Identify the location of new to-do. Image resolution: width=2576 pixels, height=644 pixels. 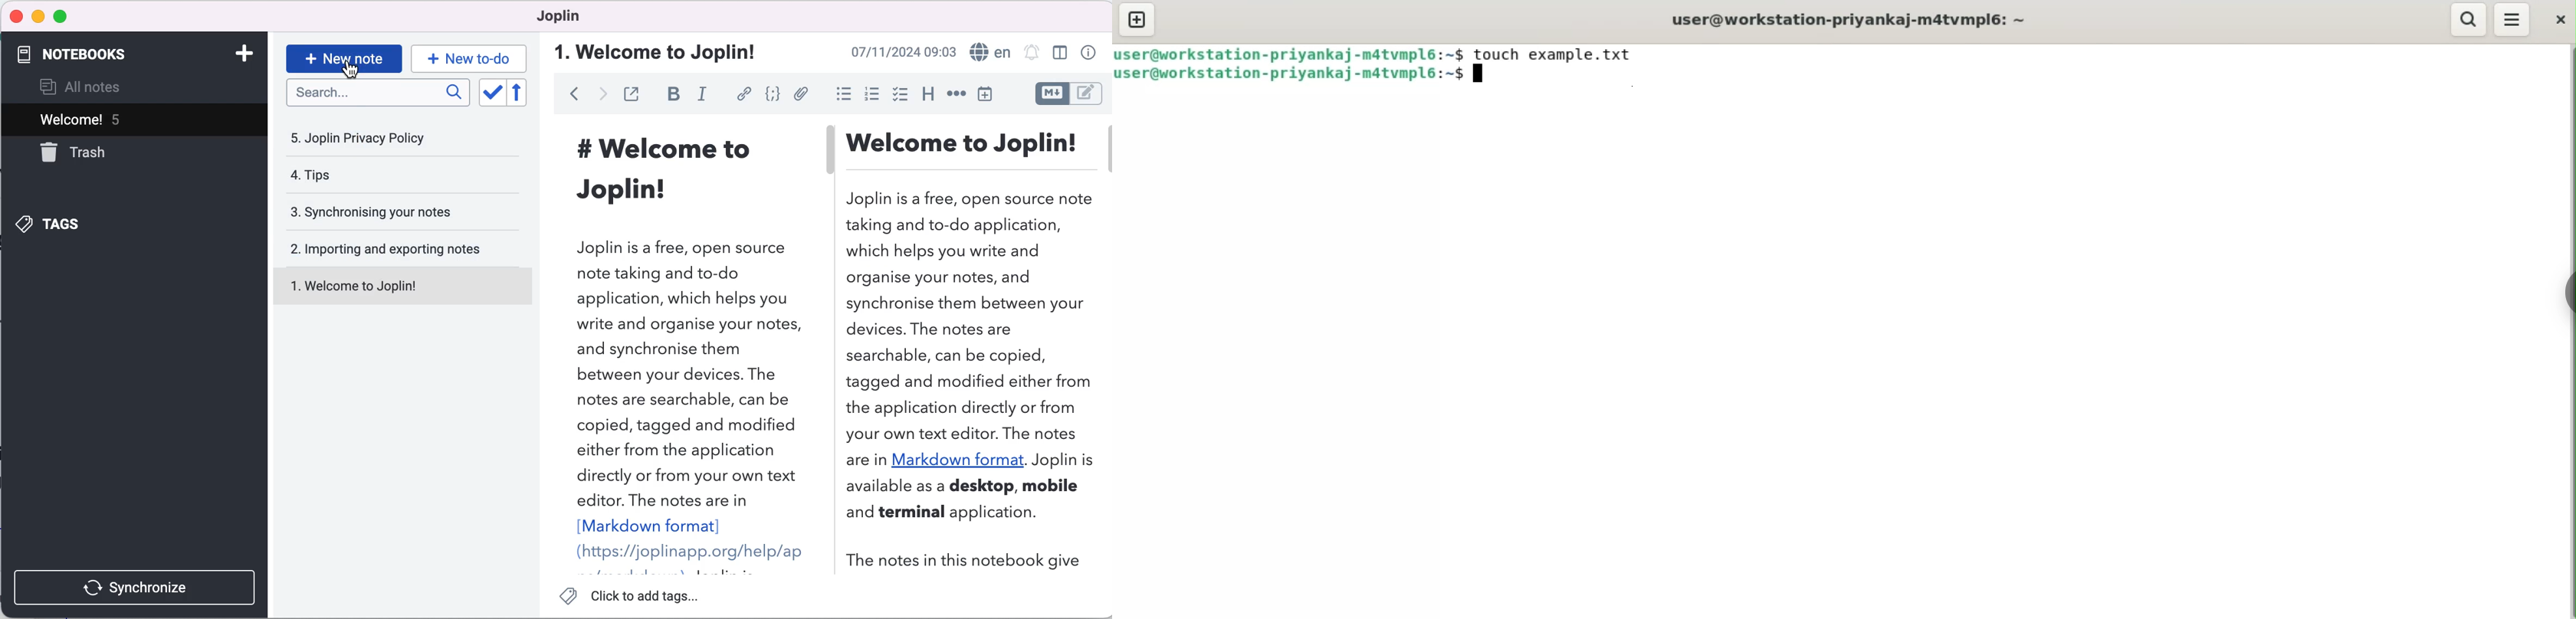
(471, 56).